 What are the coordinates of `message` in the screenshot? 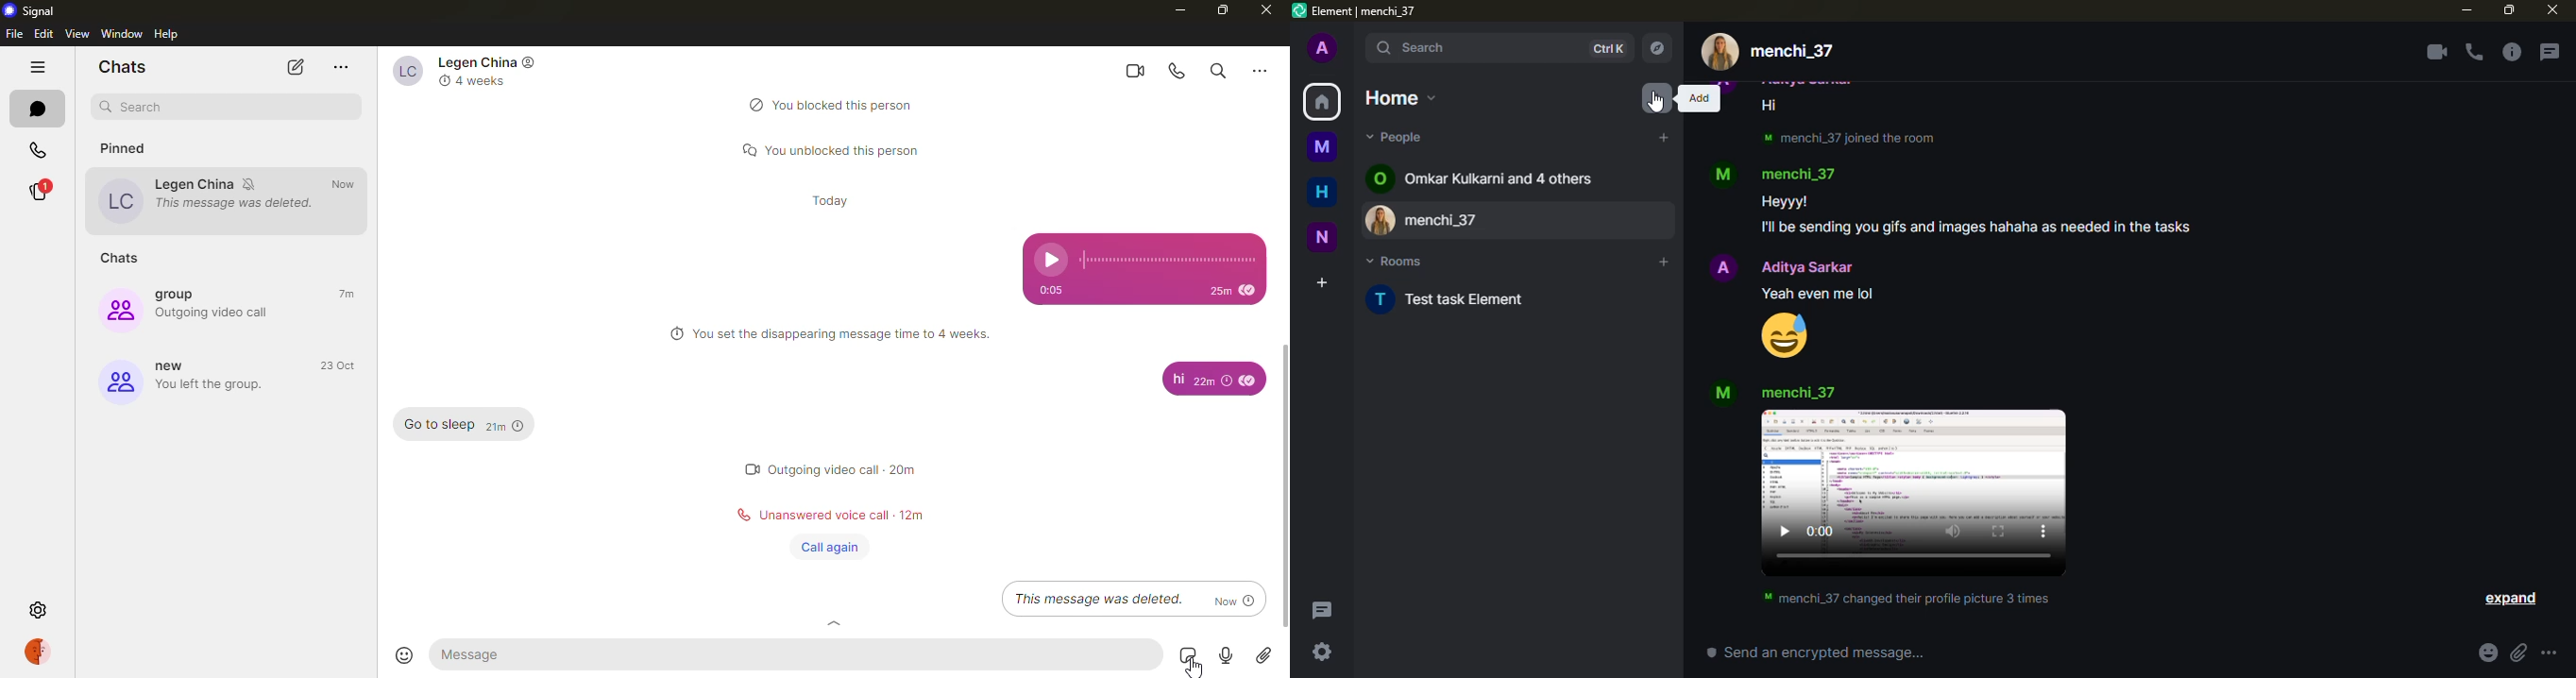 It's located at (497, 653).